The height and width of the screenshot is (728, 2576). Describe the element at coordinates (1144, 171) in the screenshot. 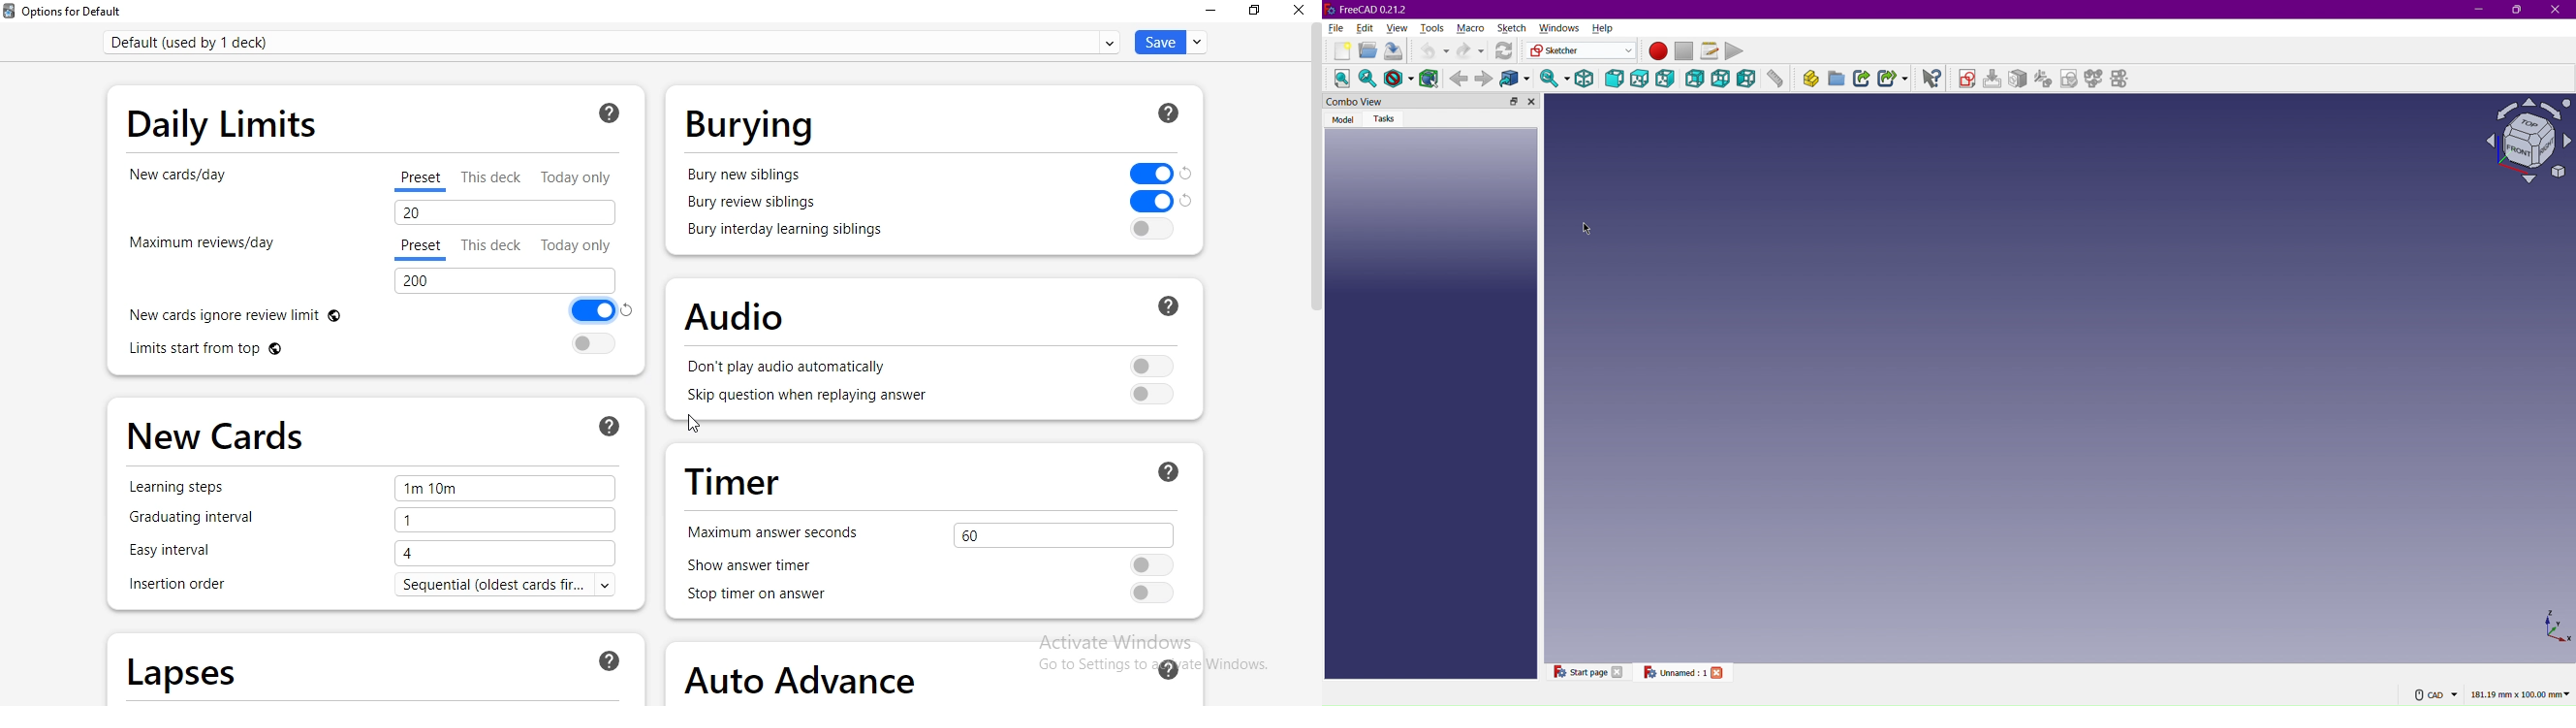

I see `Toggle` at that location.